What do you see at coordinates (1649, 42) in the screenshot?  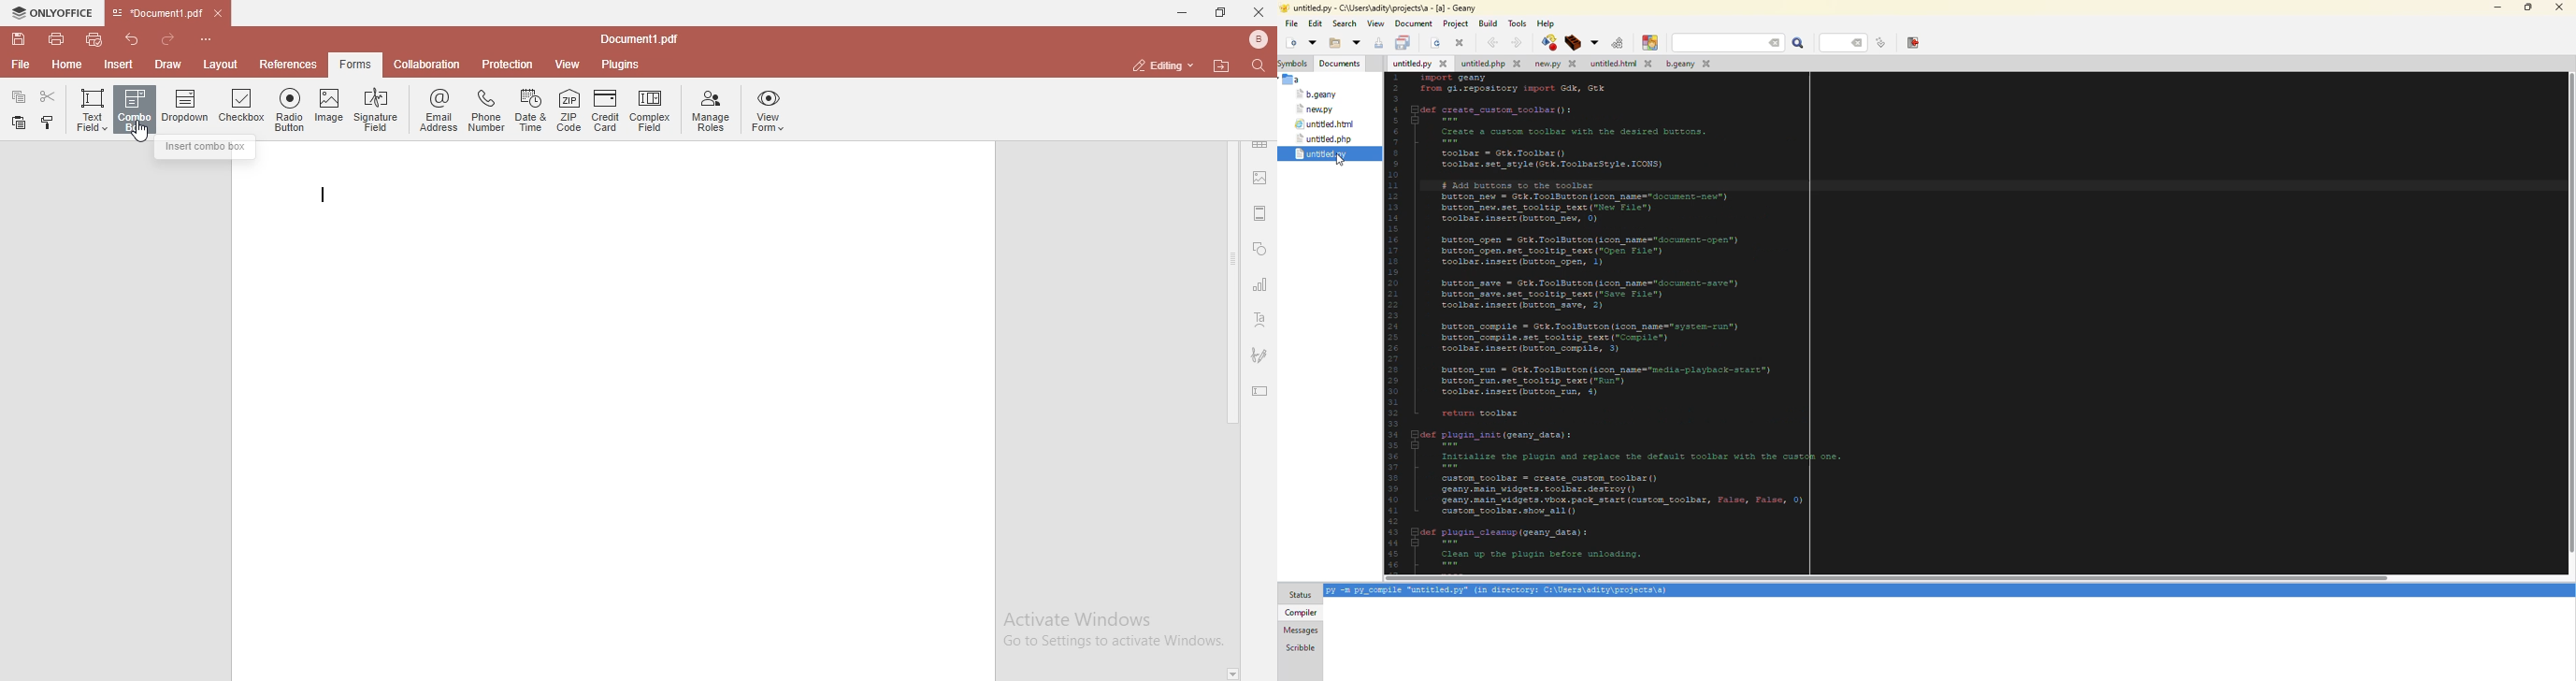 I see `color` at bounding box center [1649, 42].